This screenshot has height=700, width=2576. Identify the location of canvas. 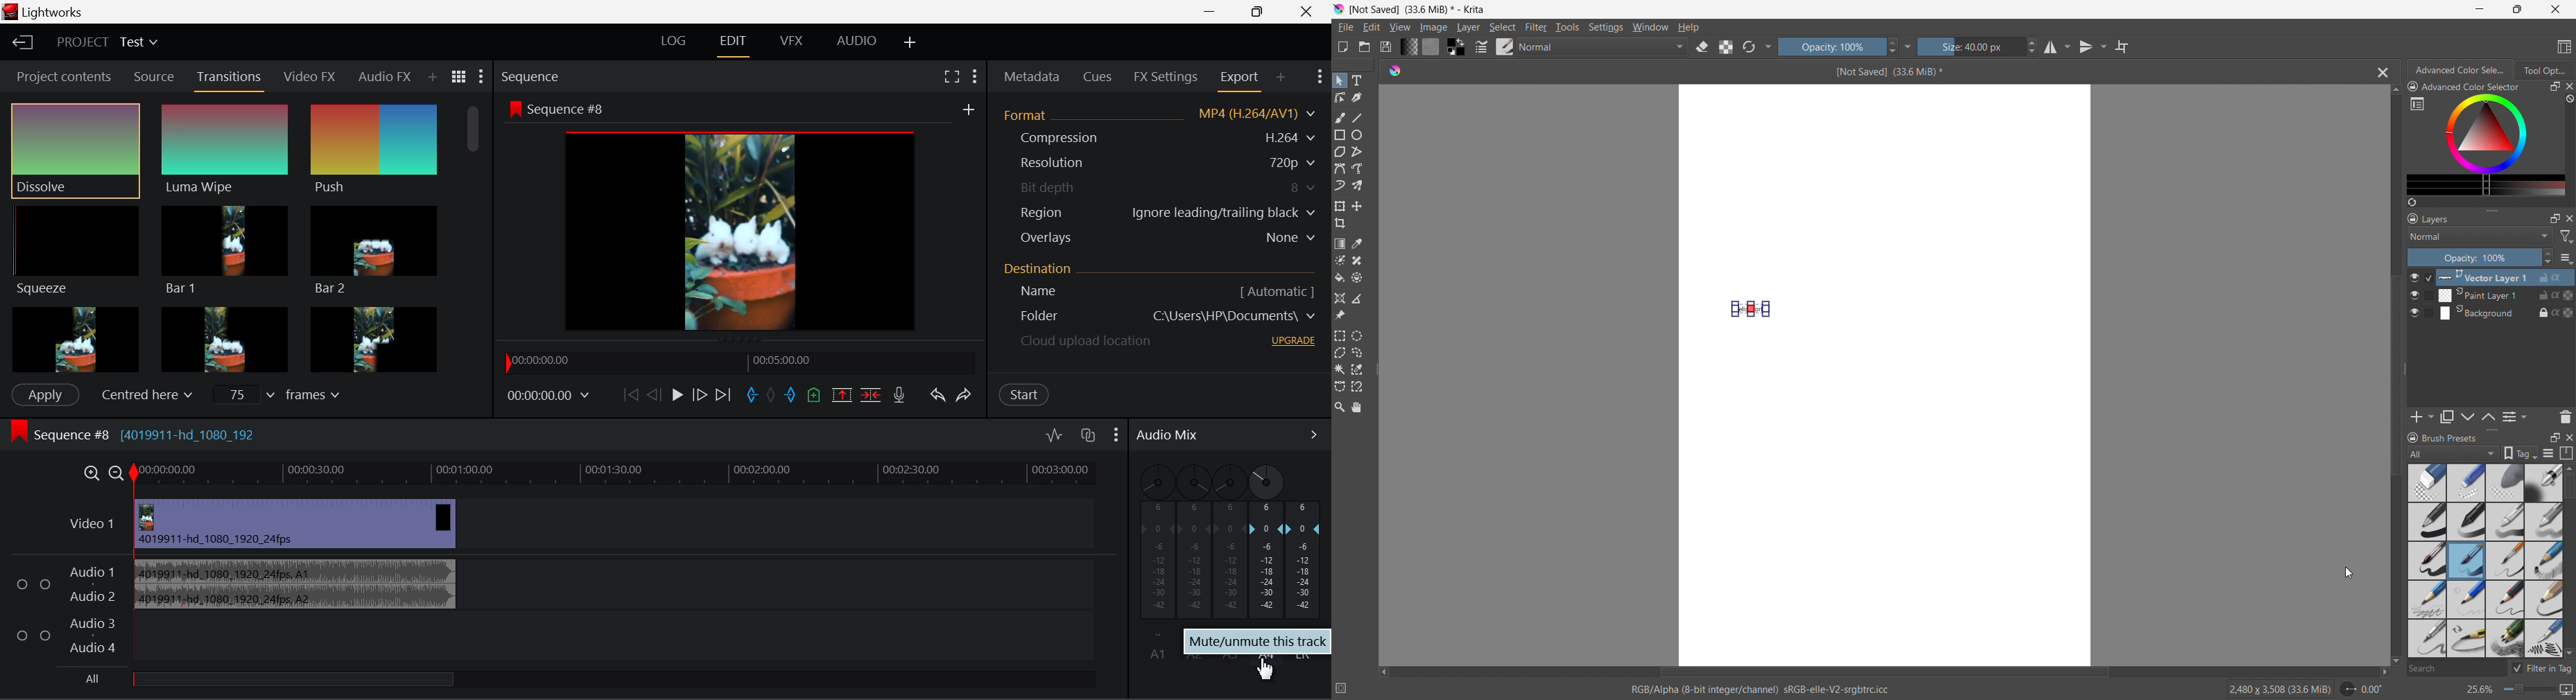
(1886, 189).